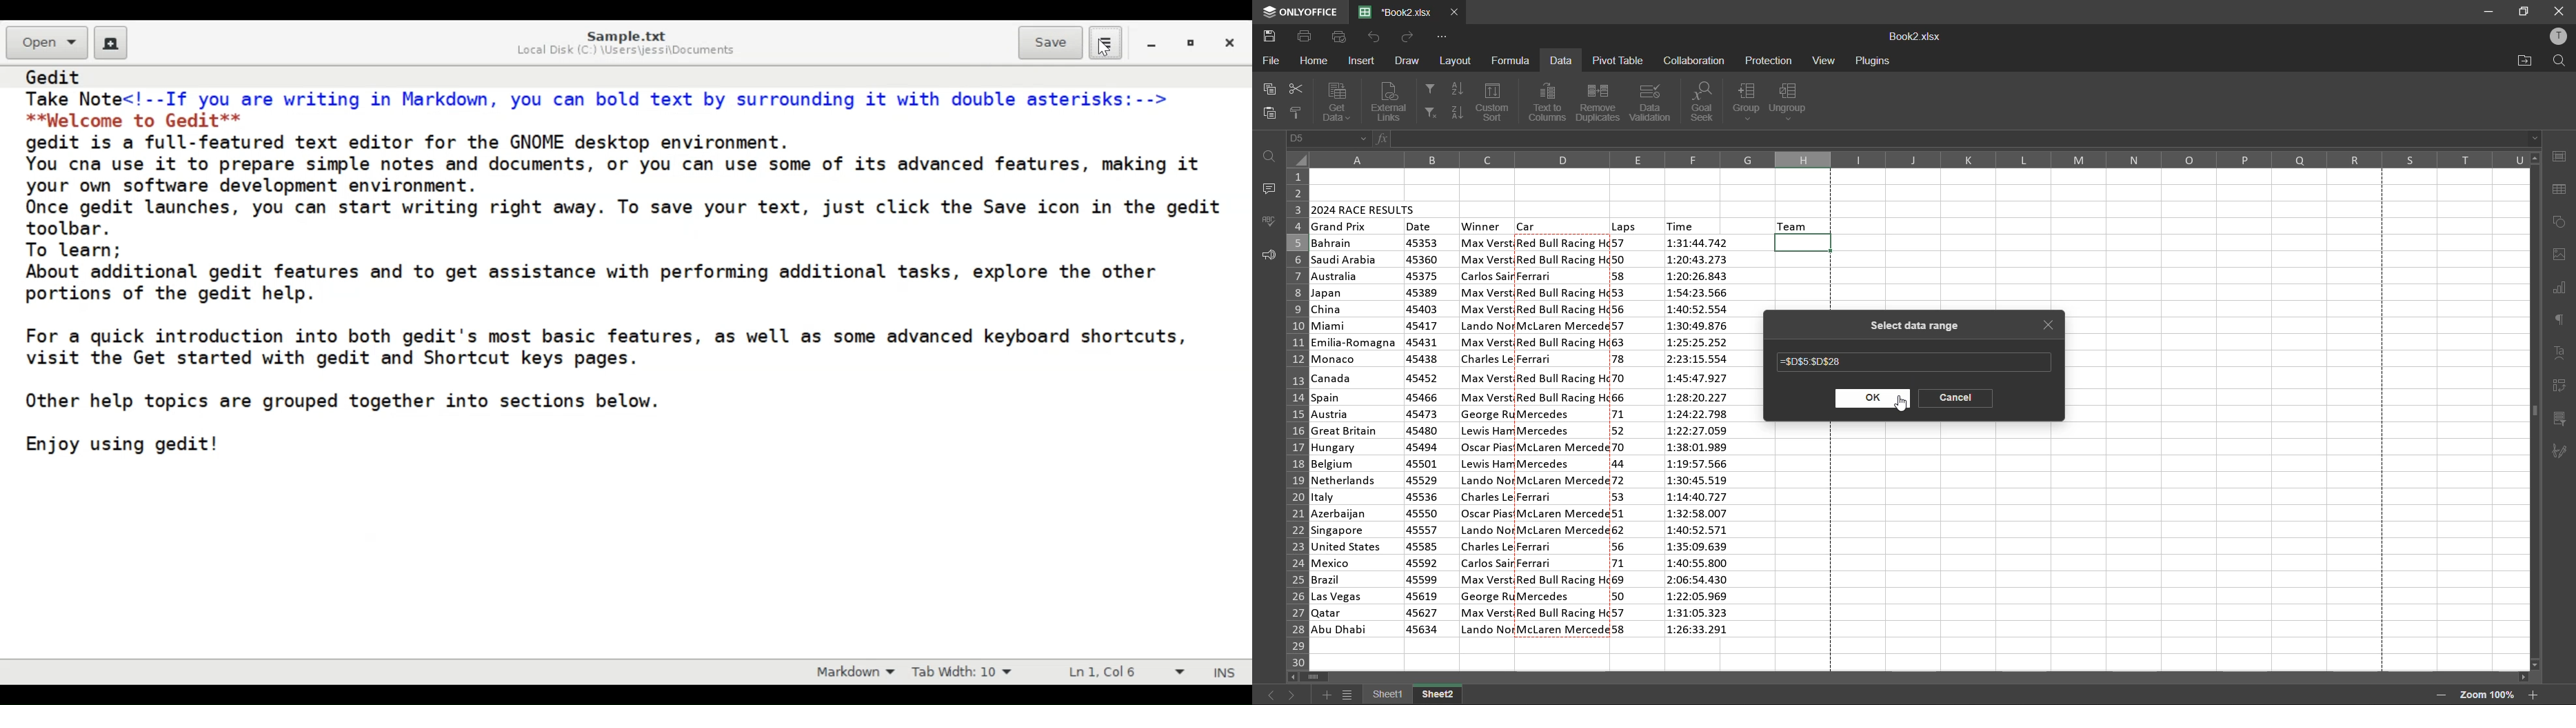 The image size is (2576, 728). What do you see at coordinates (1528, 225) in the screenshot?
I see `car` at bounding box center [1528, 225].